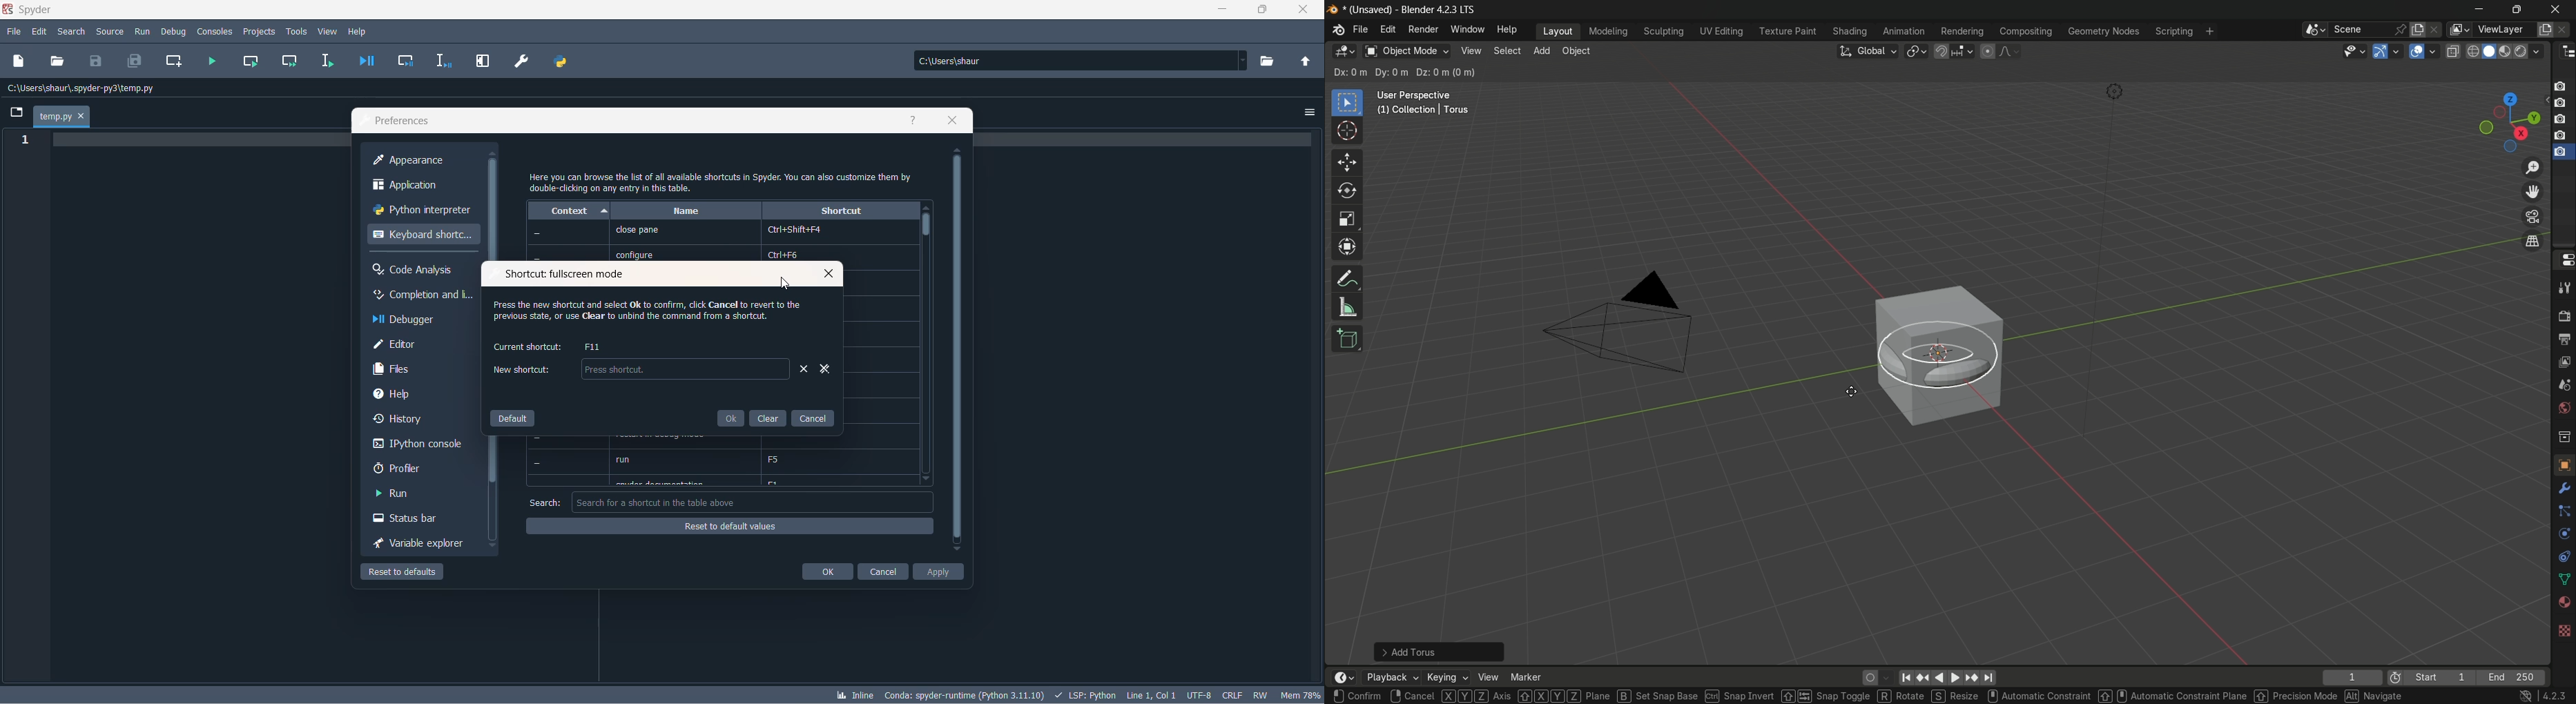 This screenshot has height=728, width=2576. Describe the element at coordinates (1990, 678) in the screenshot. I see `jump to endpoint` at that location.